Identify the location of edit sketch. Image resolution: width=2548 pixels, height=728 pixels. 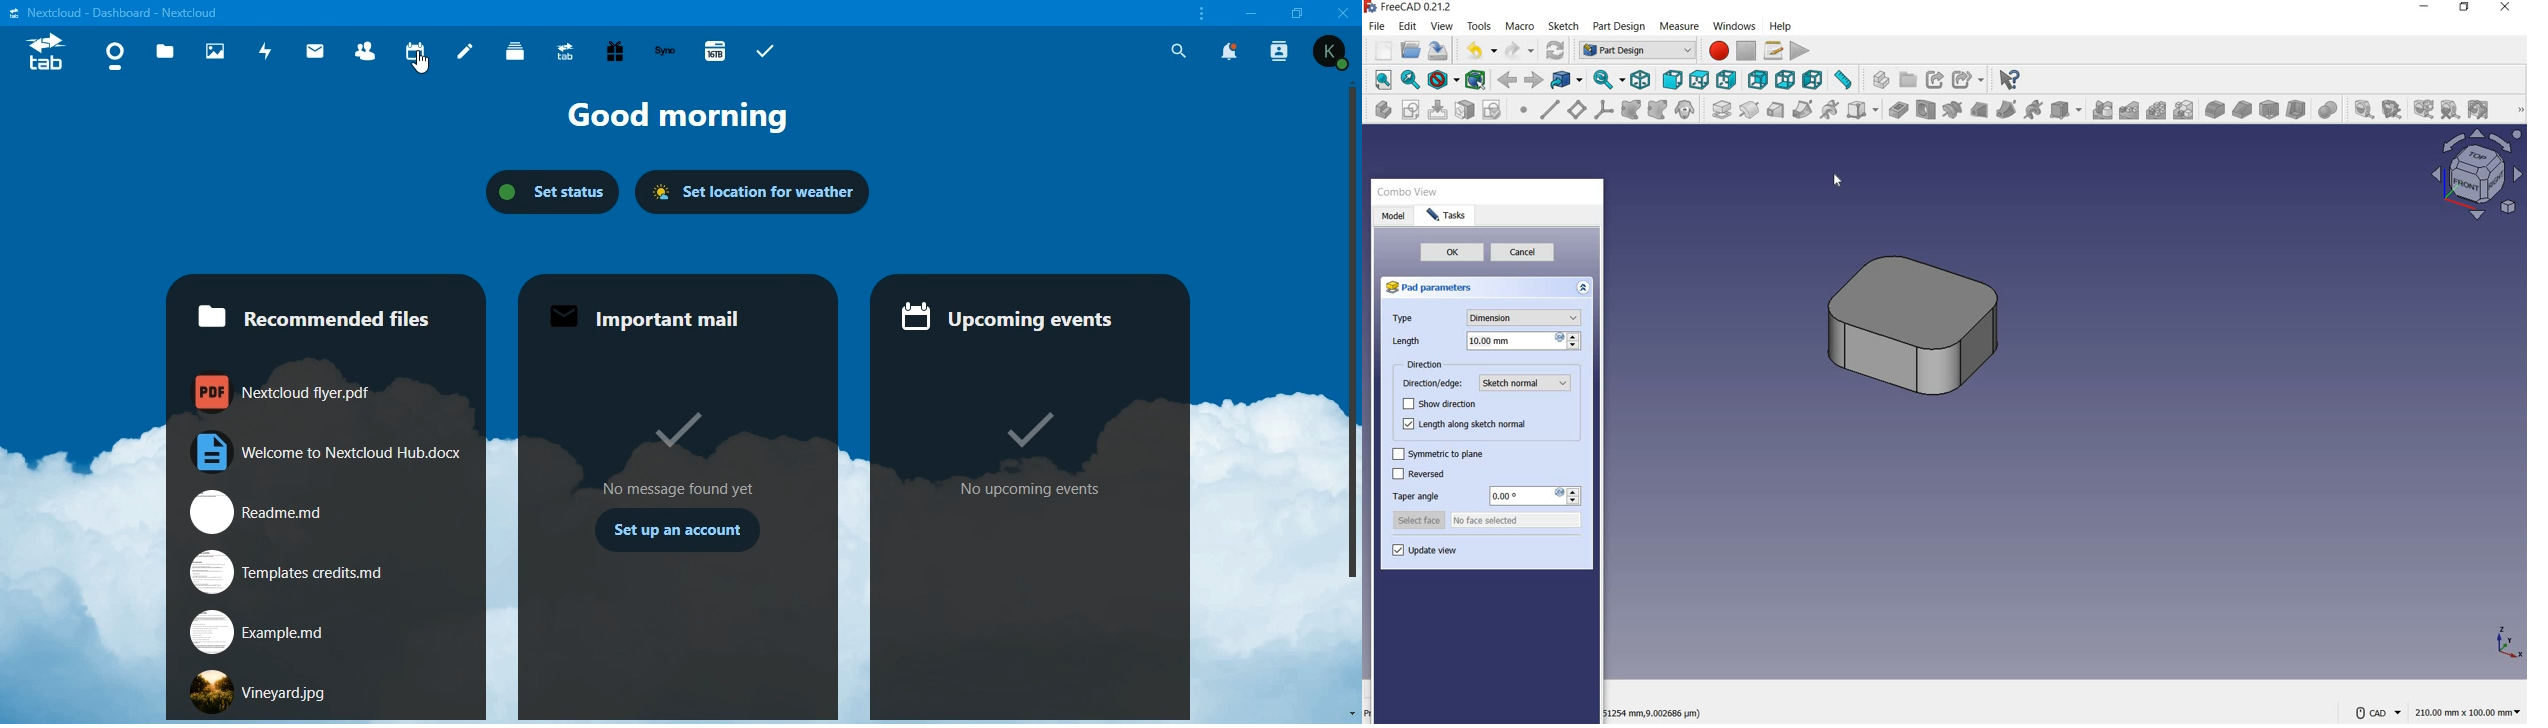
(1439, 111).